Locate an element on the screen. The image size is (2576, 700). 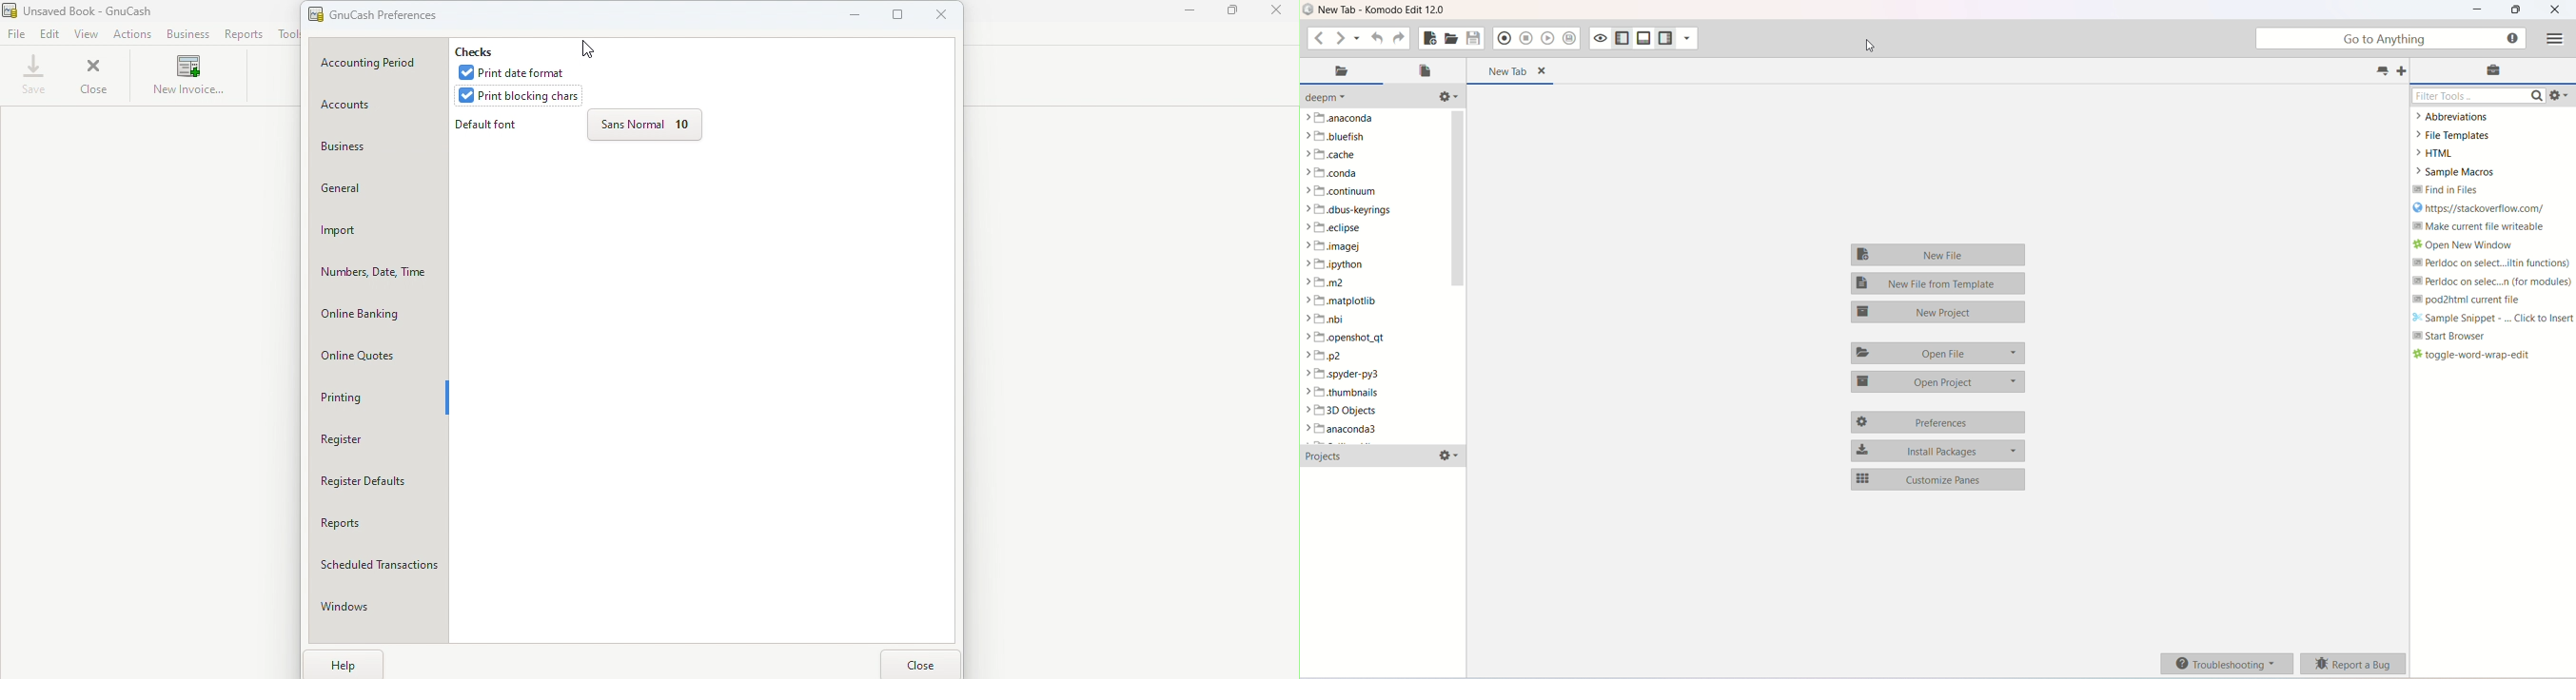
Close is located at coordinates (1281, 15).